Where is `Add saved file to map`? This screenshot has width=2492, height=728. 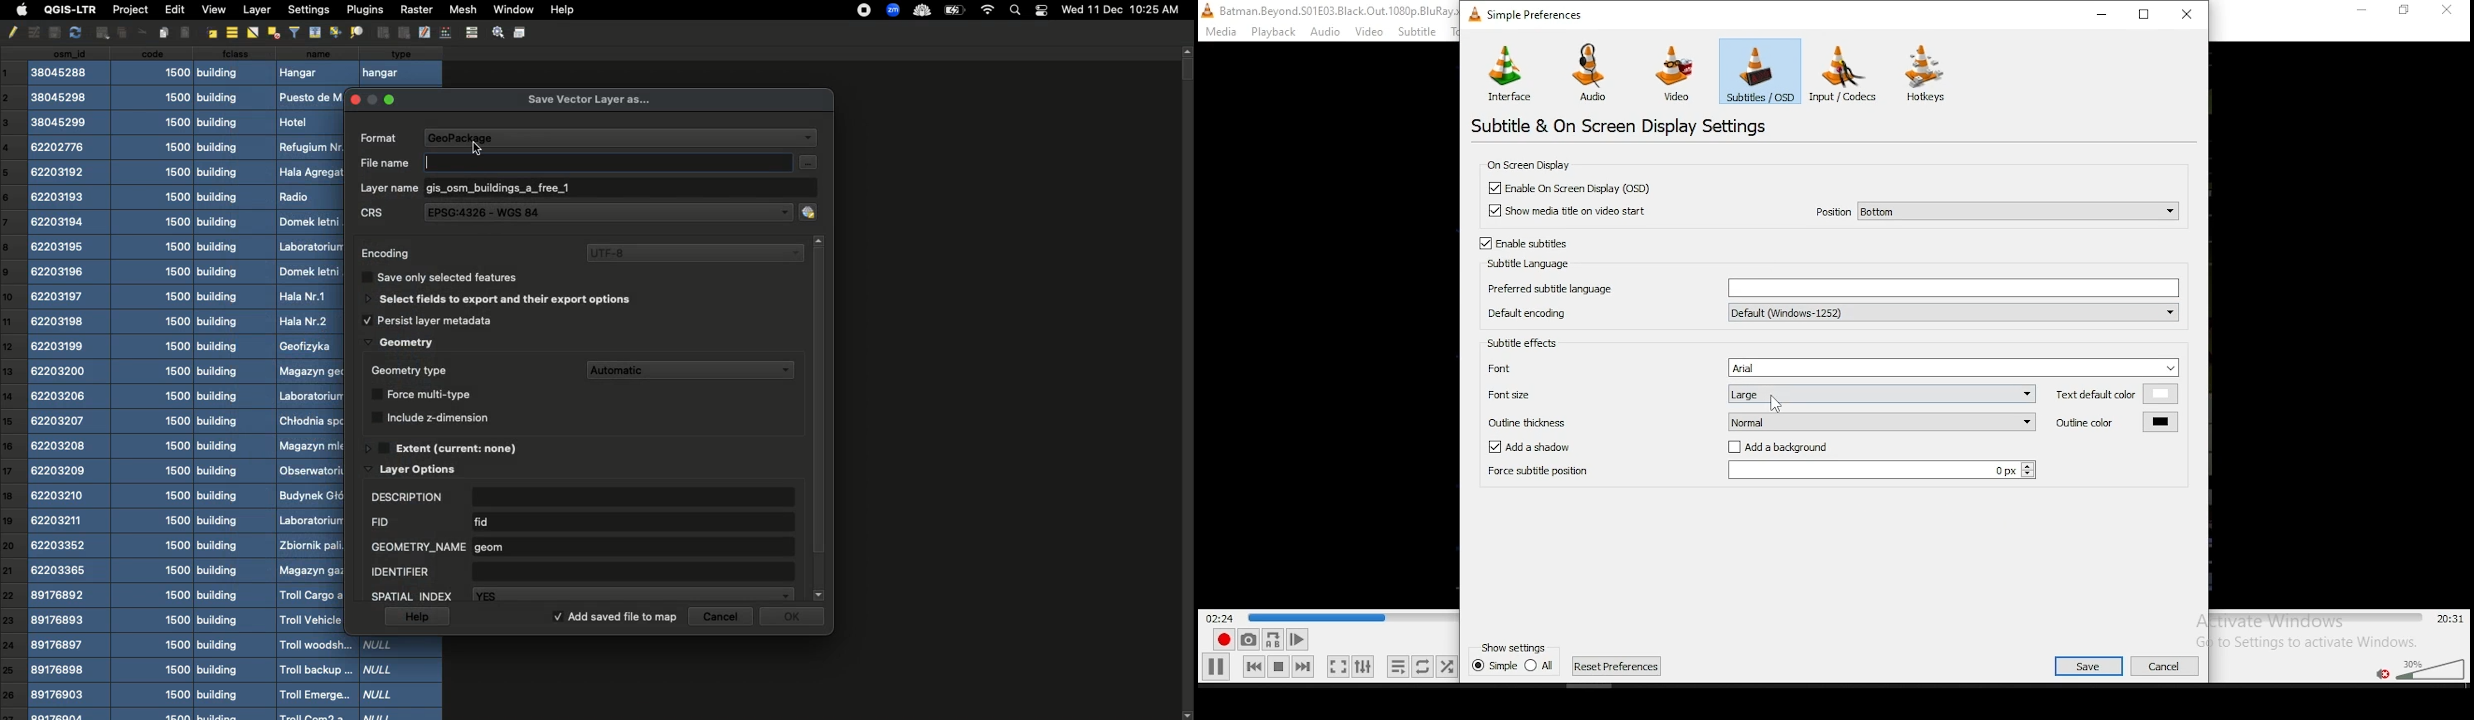 Add saved file to map is located at coordinates (616, 618).